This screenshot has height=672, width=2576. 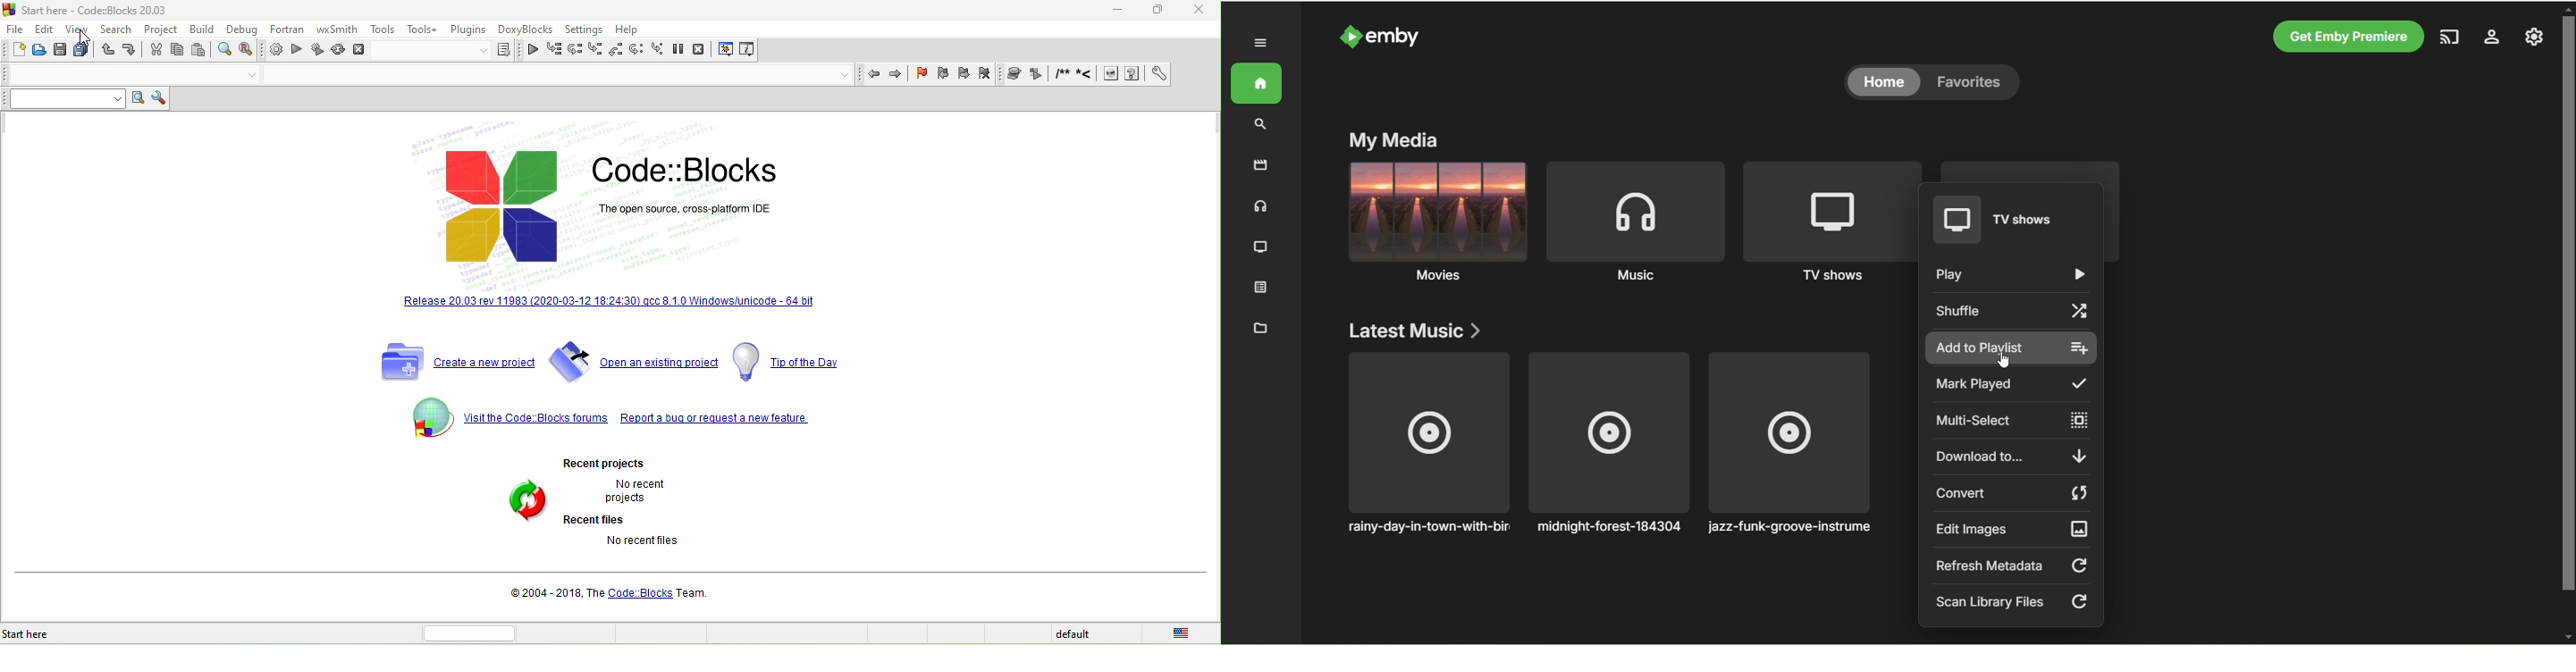 What do you see at coordinates (239, 29) in the screenshot?
I see `debug` at bounding box center [239, 29].